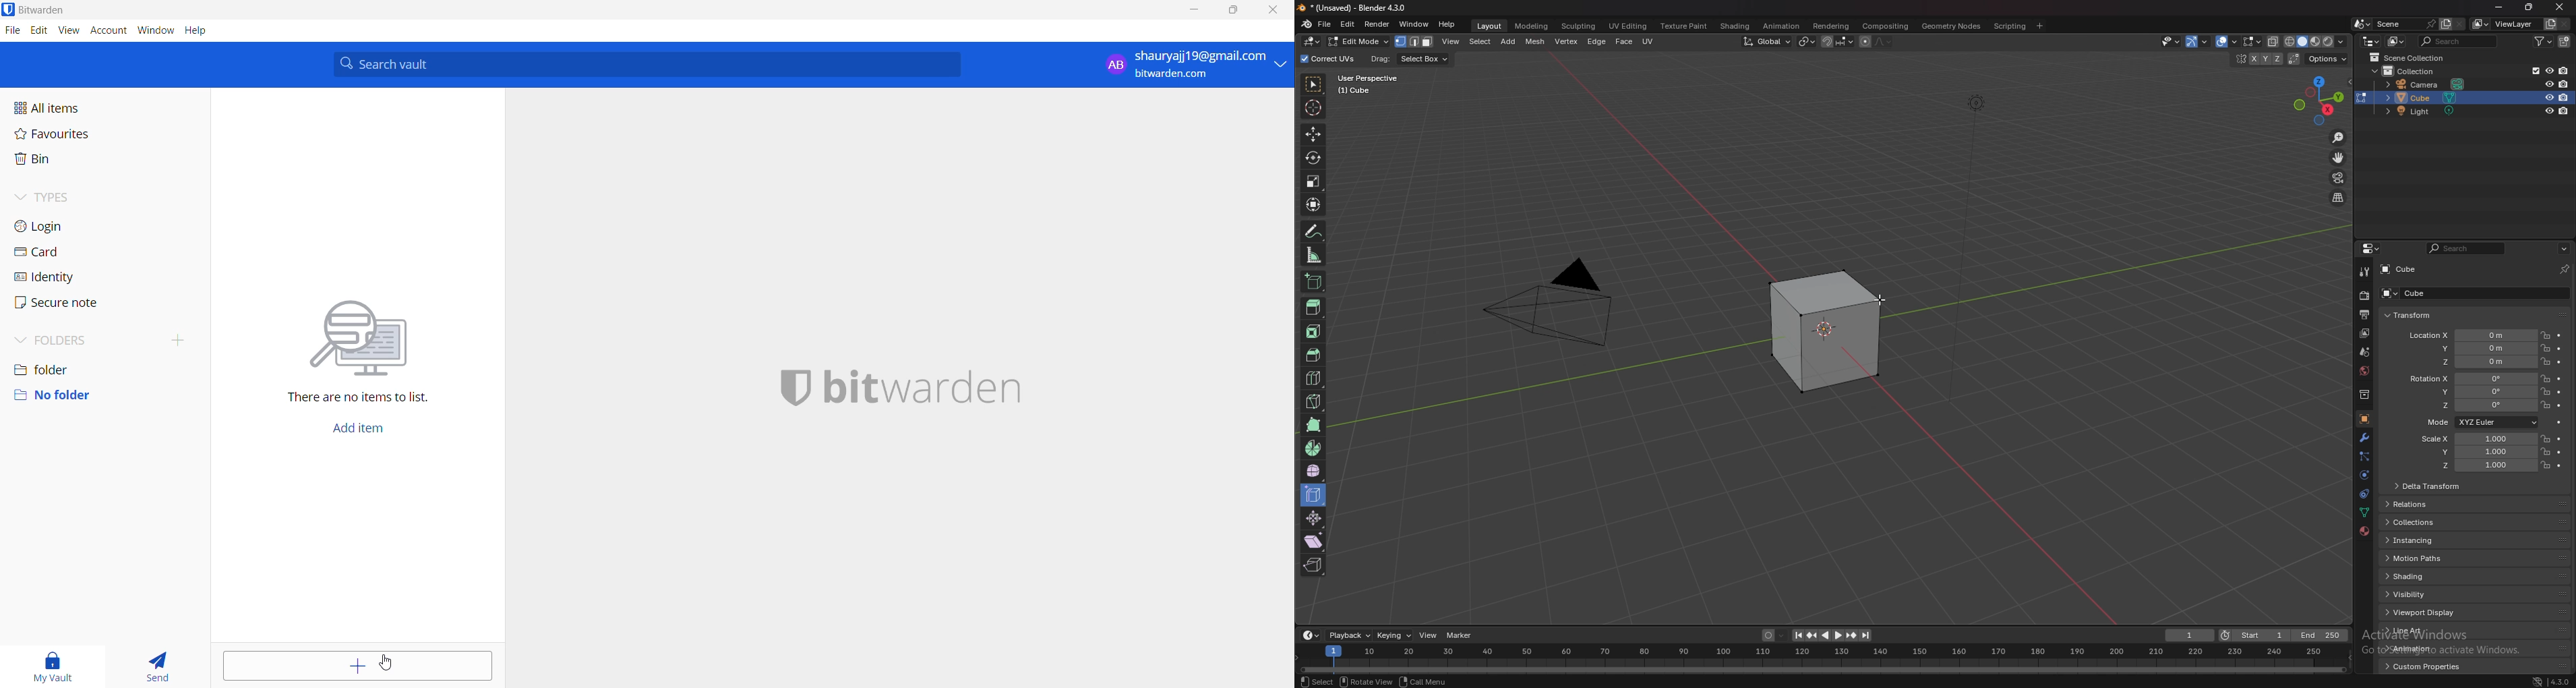 This screenshot has height=700, width=2576. I want to click on disable in render, so click(2564, 83).